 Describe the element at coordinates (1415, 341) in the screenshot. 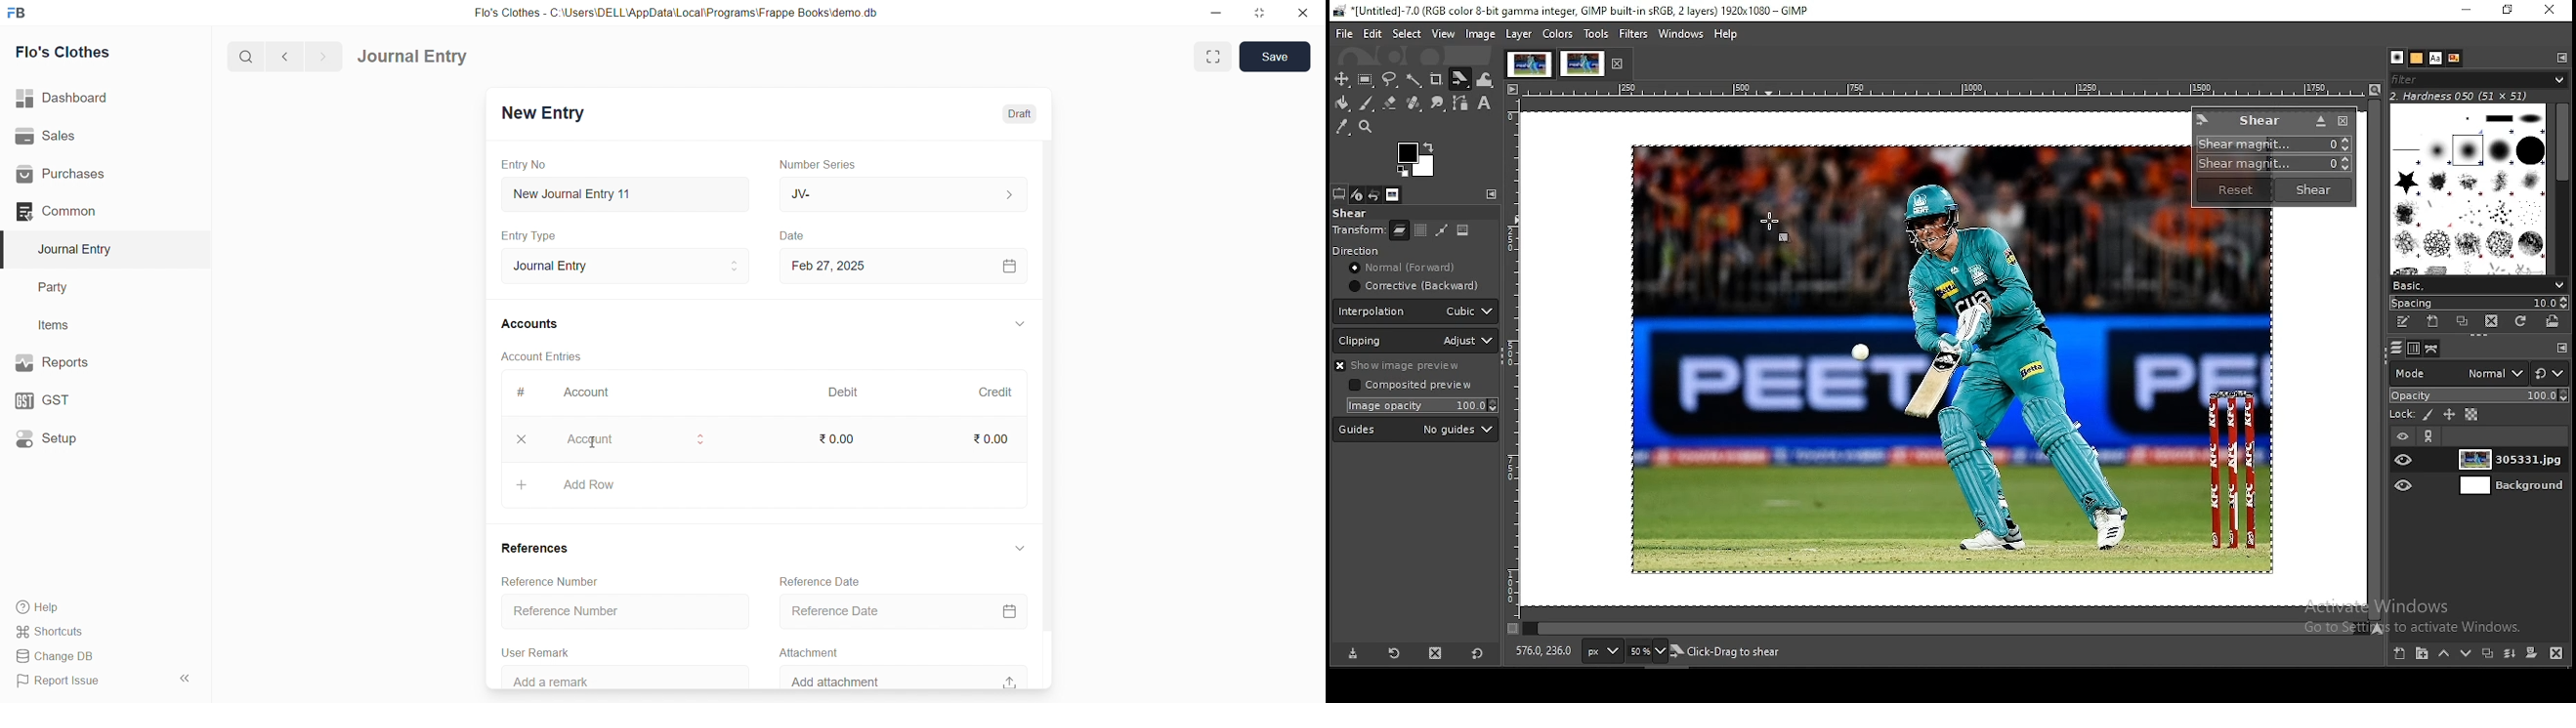

I see `clipping` at that location.